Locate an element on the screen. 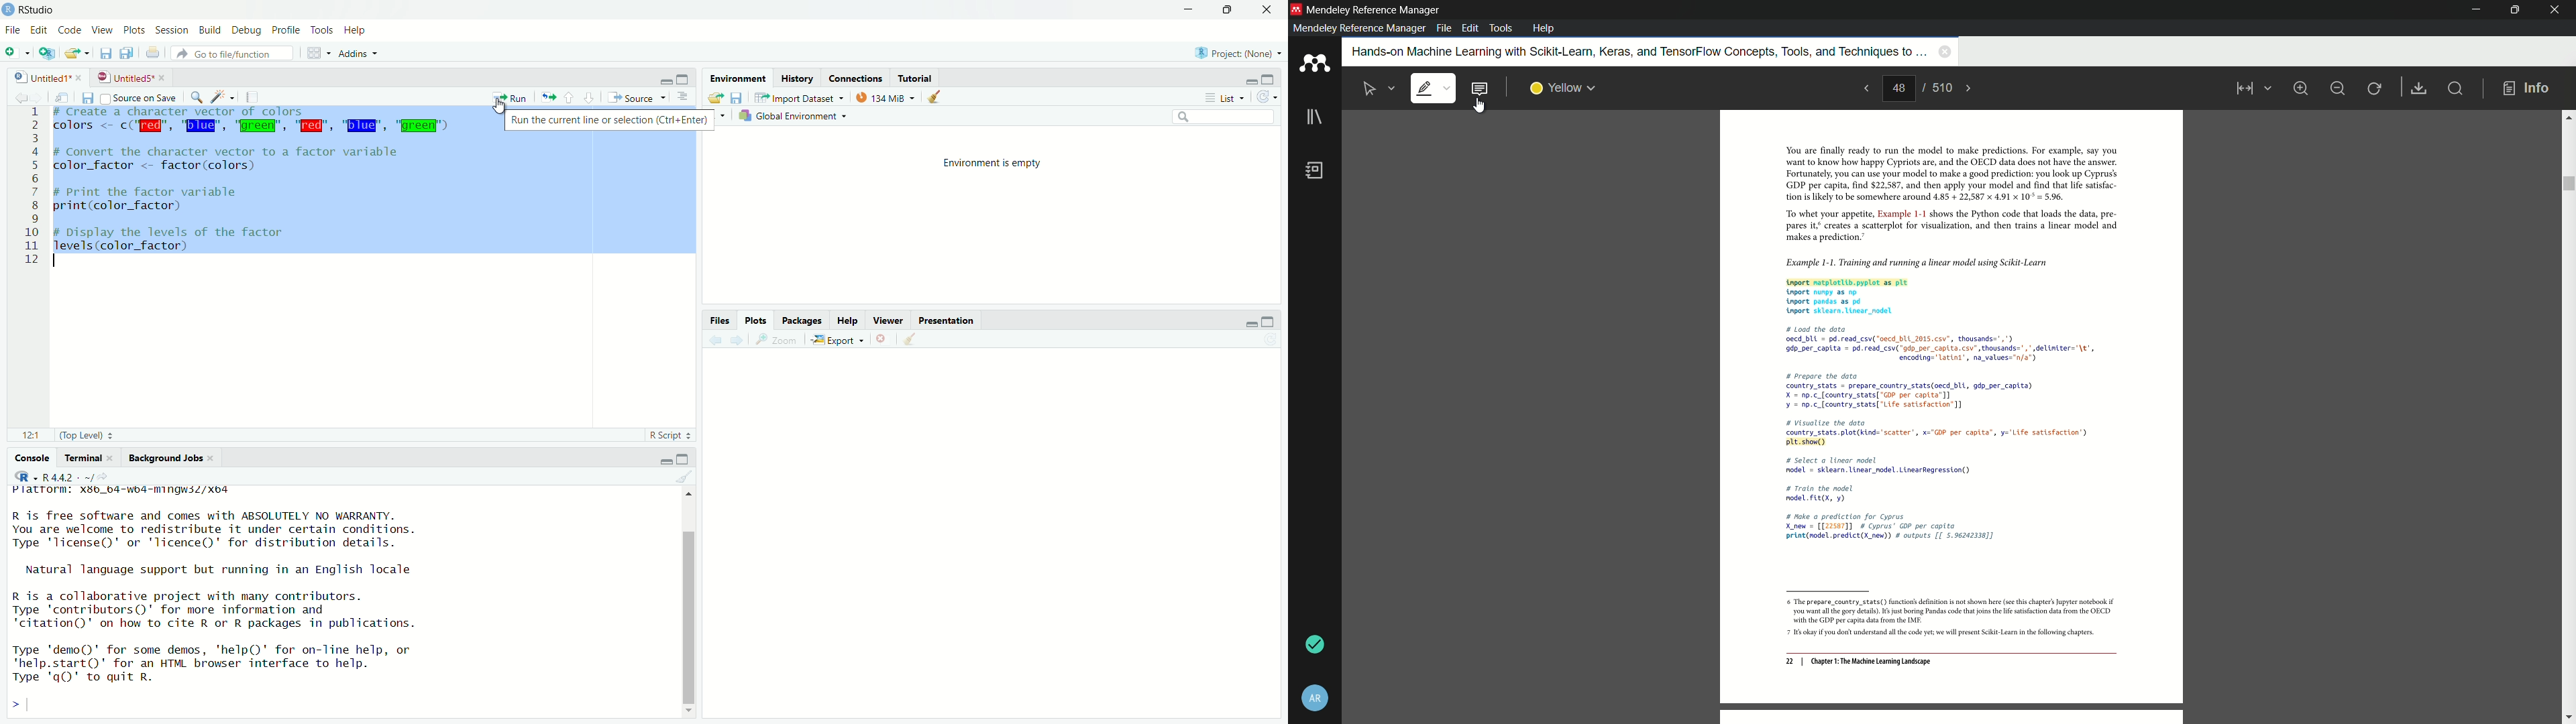 The image size is (2576, 728). Tutorial is located at coordinates (915, 78).